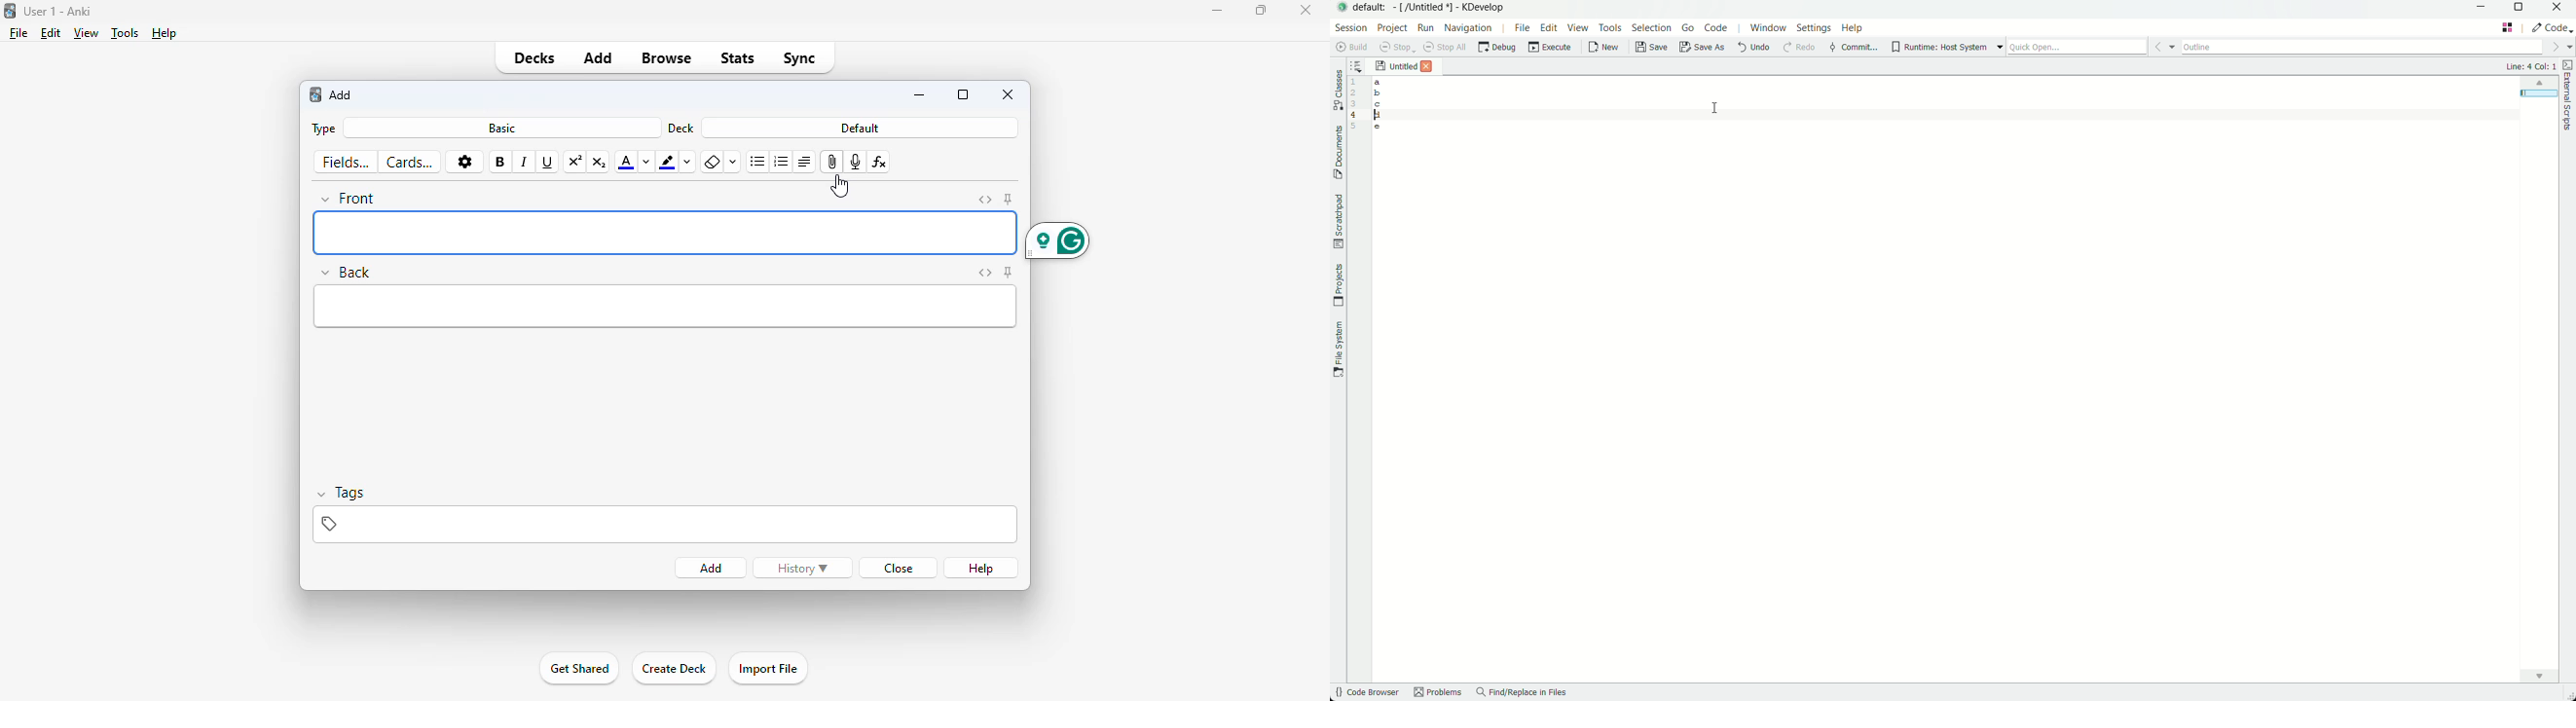 Image resolution: width=2576 pixels, height=728 pixels. I want to click on superscript, so click(575, 163).